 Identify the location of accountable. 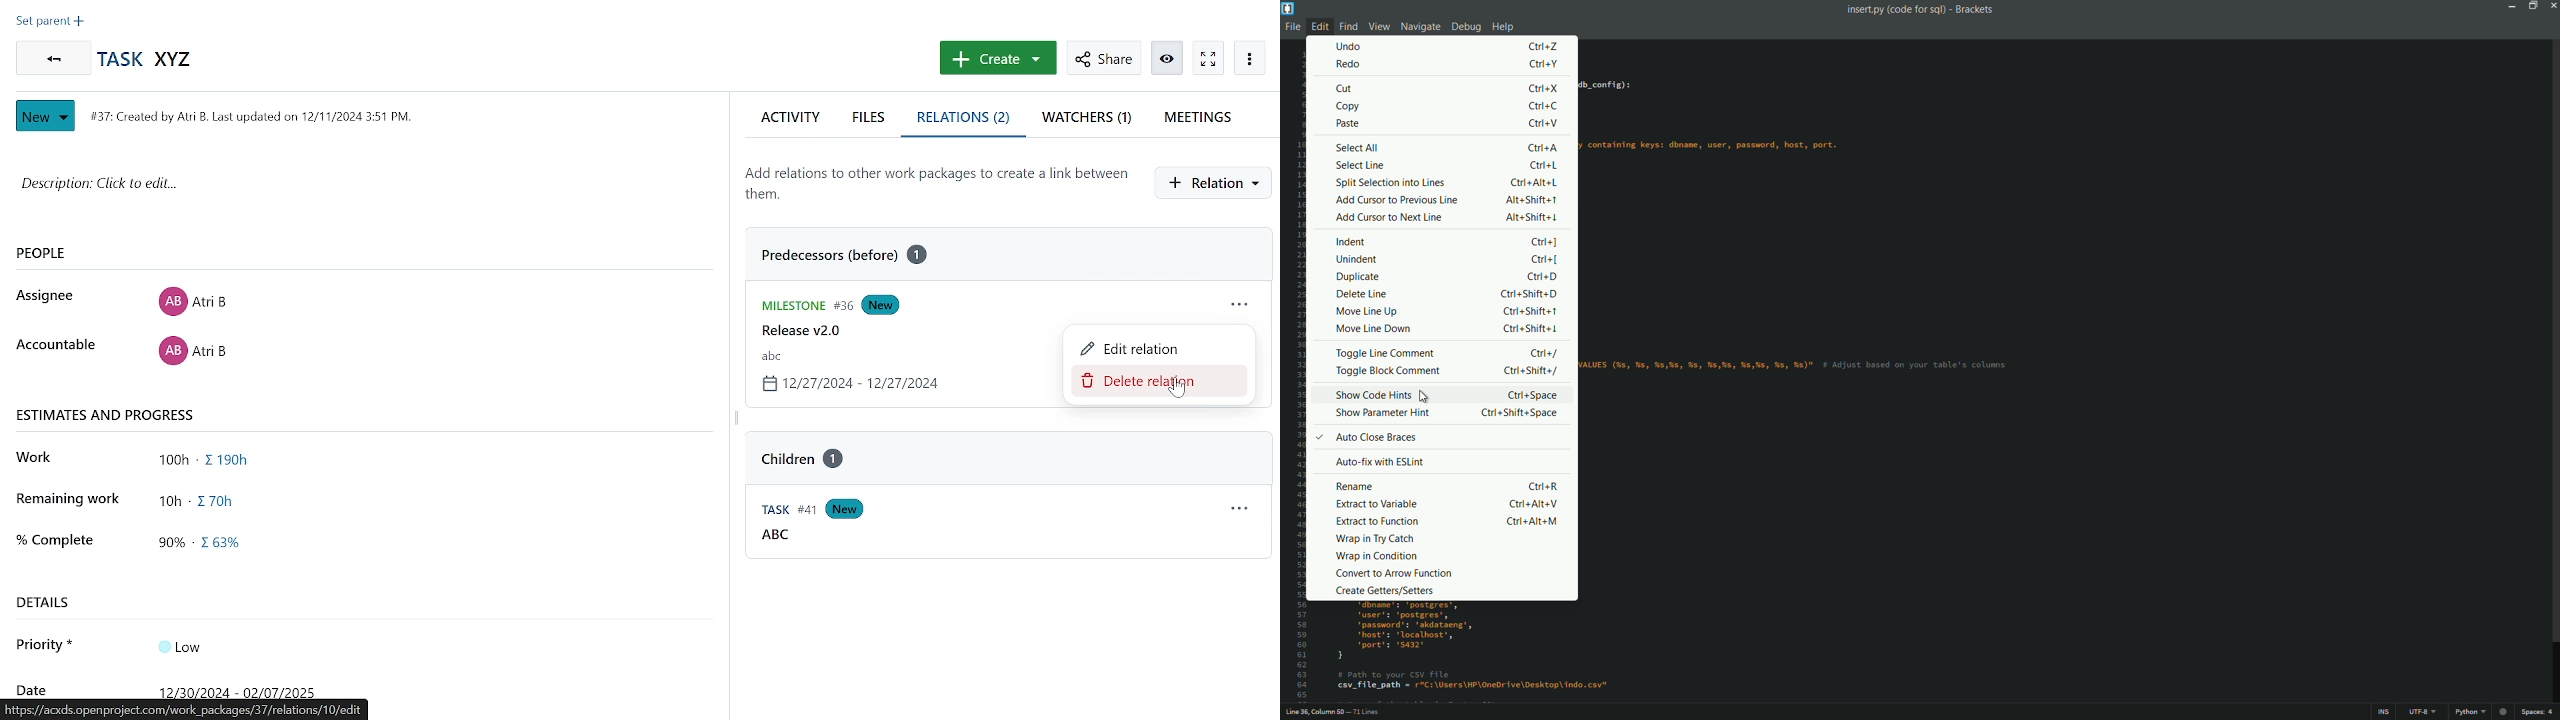
(55, 346).